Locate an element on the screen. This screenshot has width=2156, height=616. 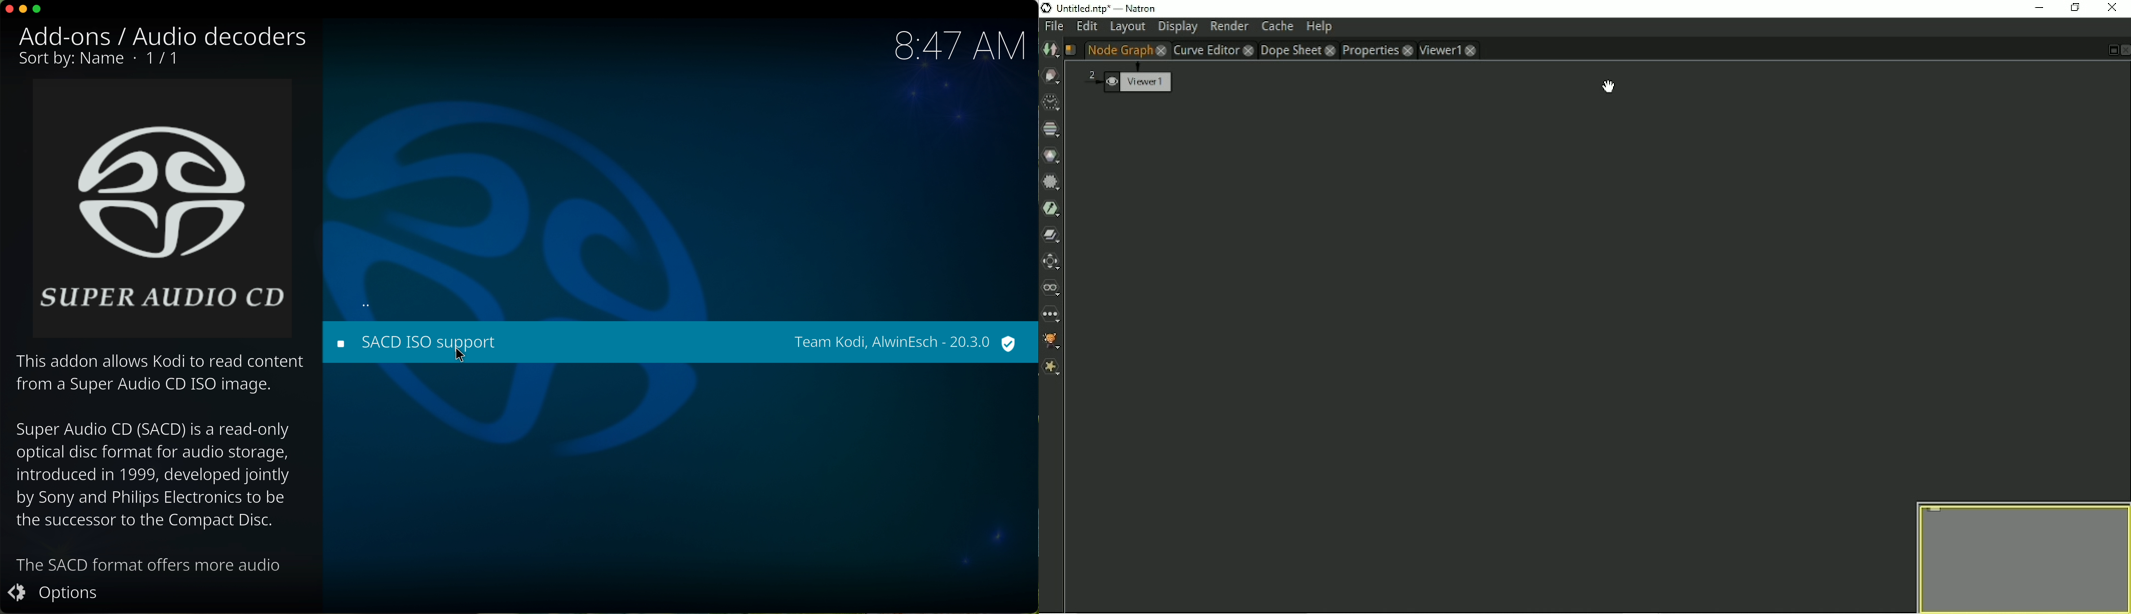
Viewer1 is located at coordinates (1439, 50).